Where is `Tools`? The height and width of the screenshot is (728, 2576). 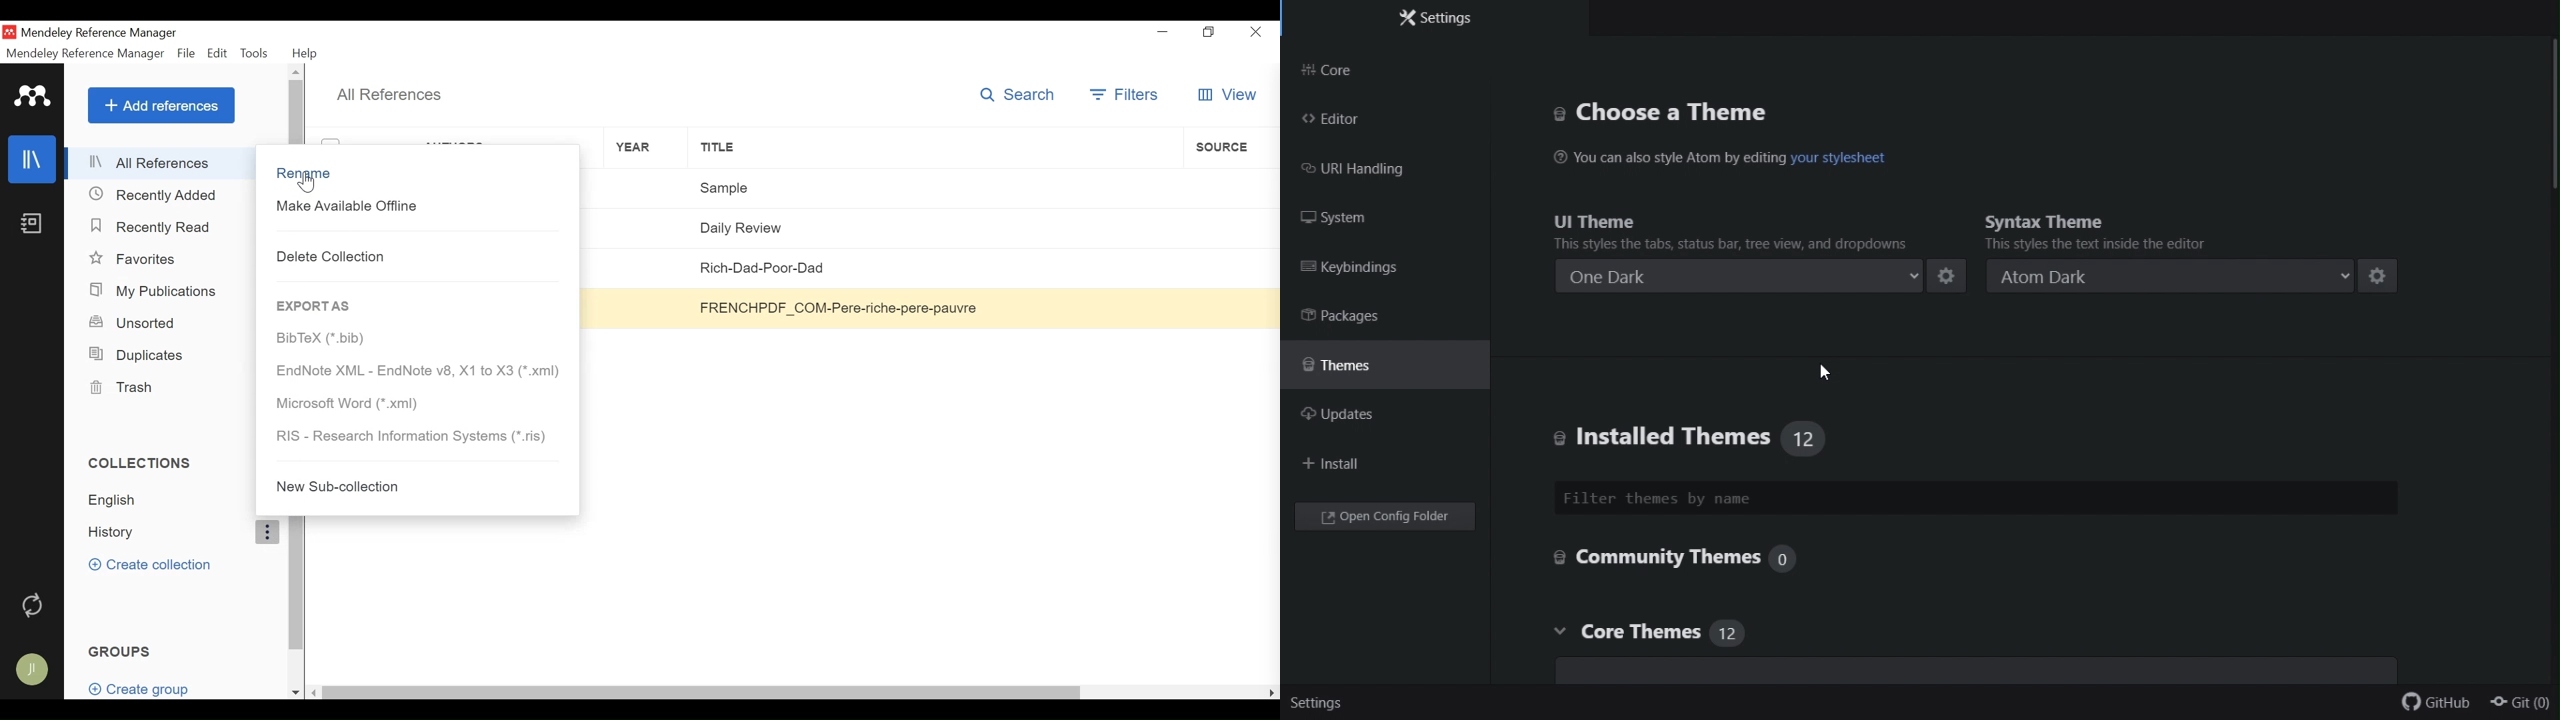
Tools is located at coordinates (257, 53).